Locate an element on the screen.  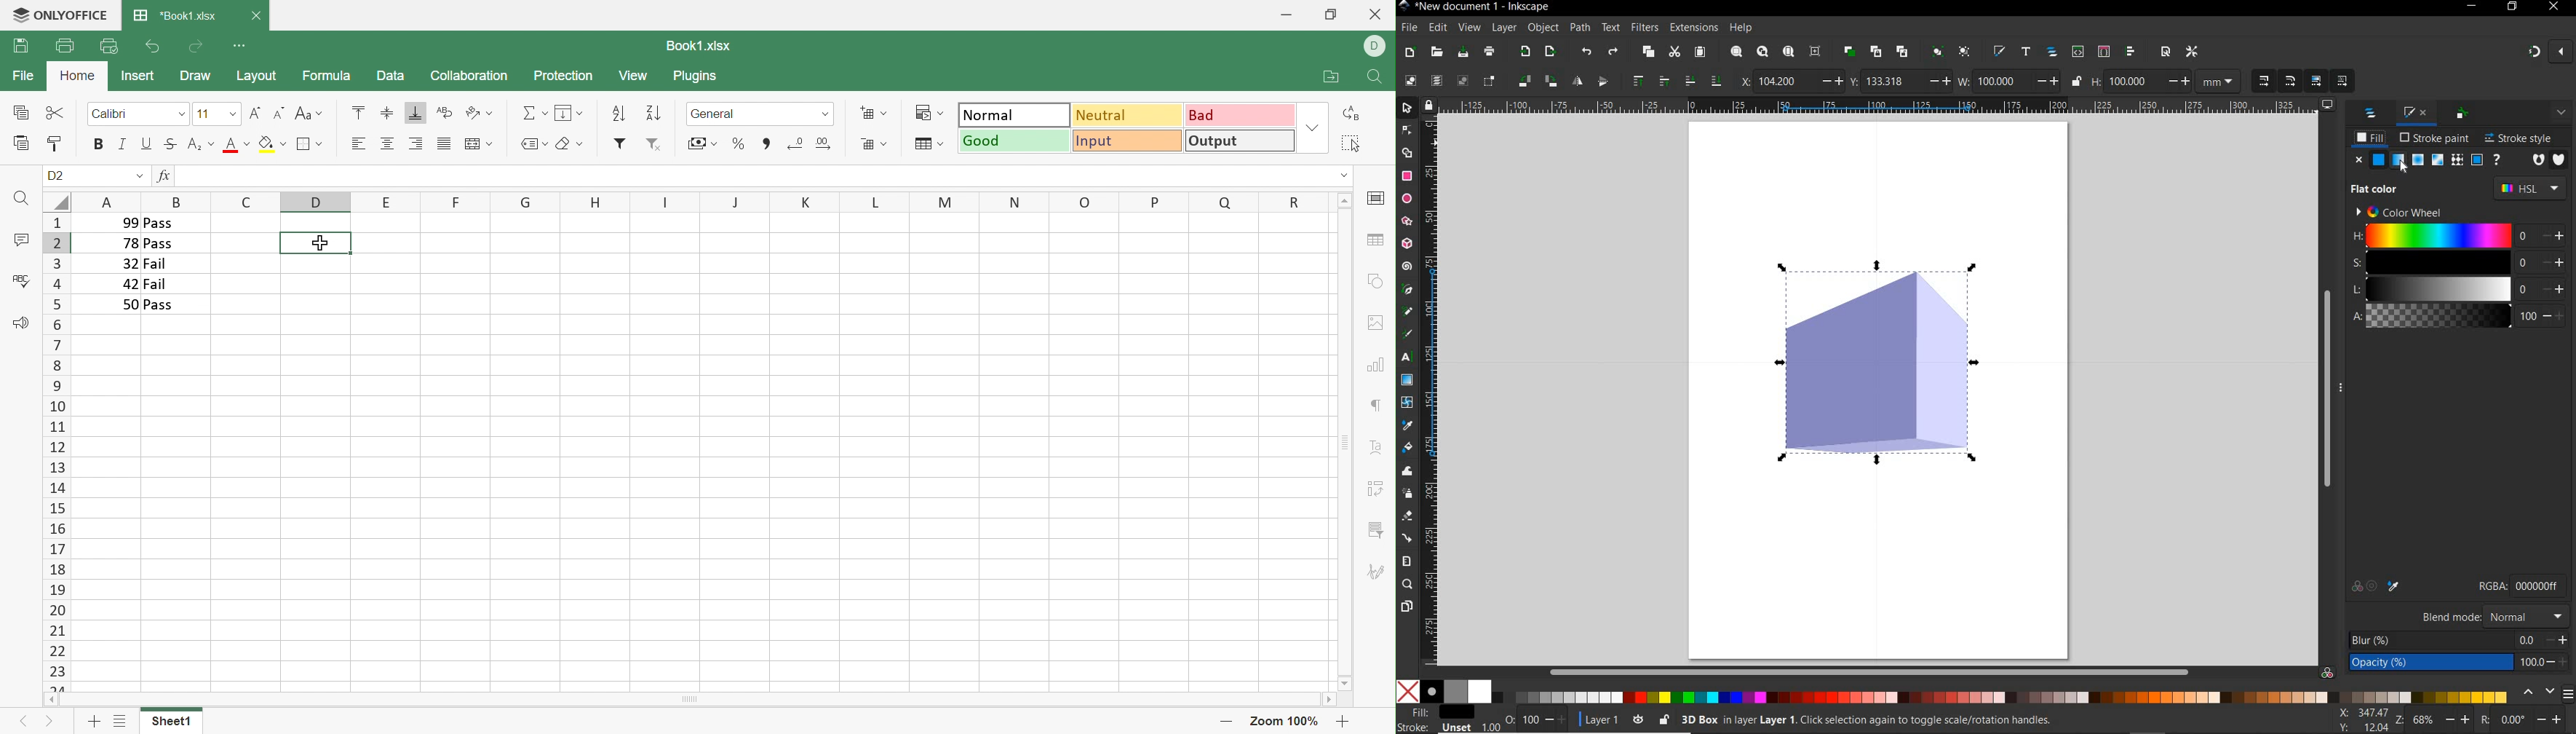
RGBA: is located at coordinates (2491, 585).